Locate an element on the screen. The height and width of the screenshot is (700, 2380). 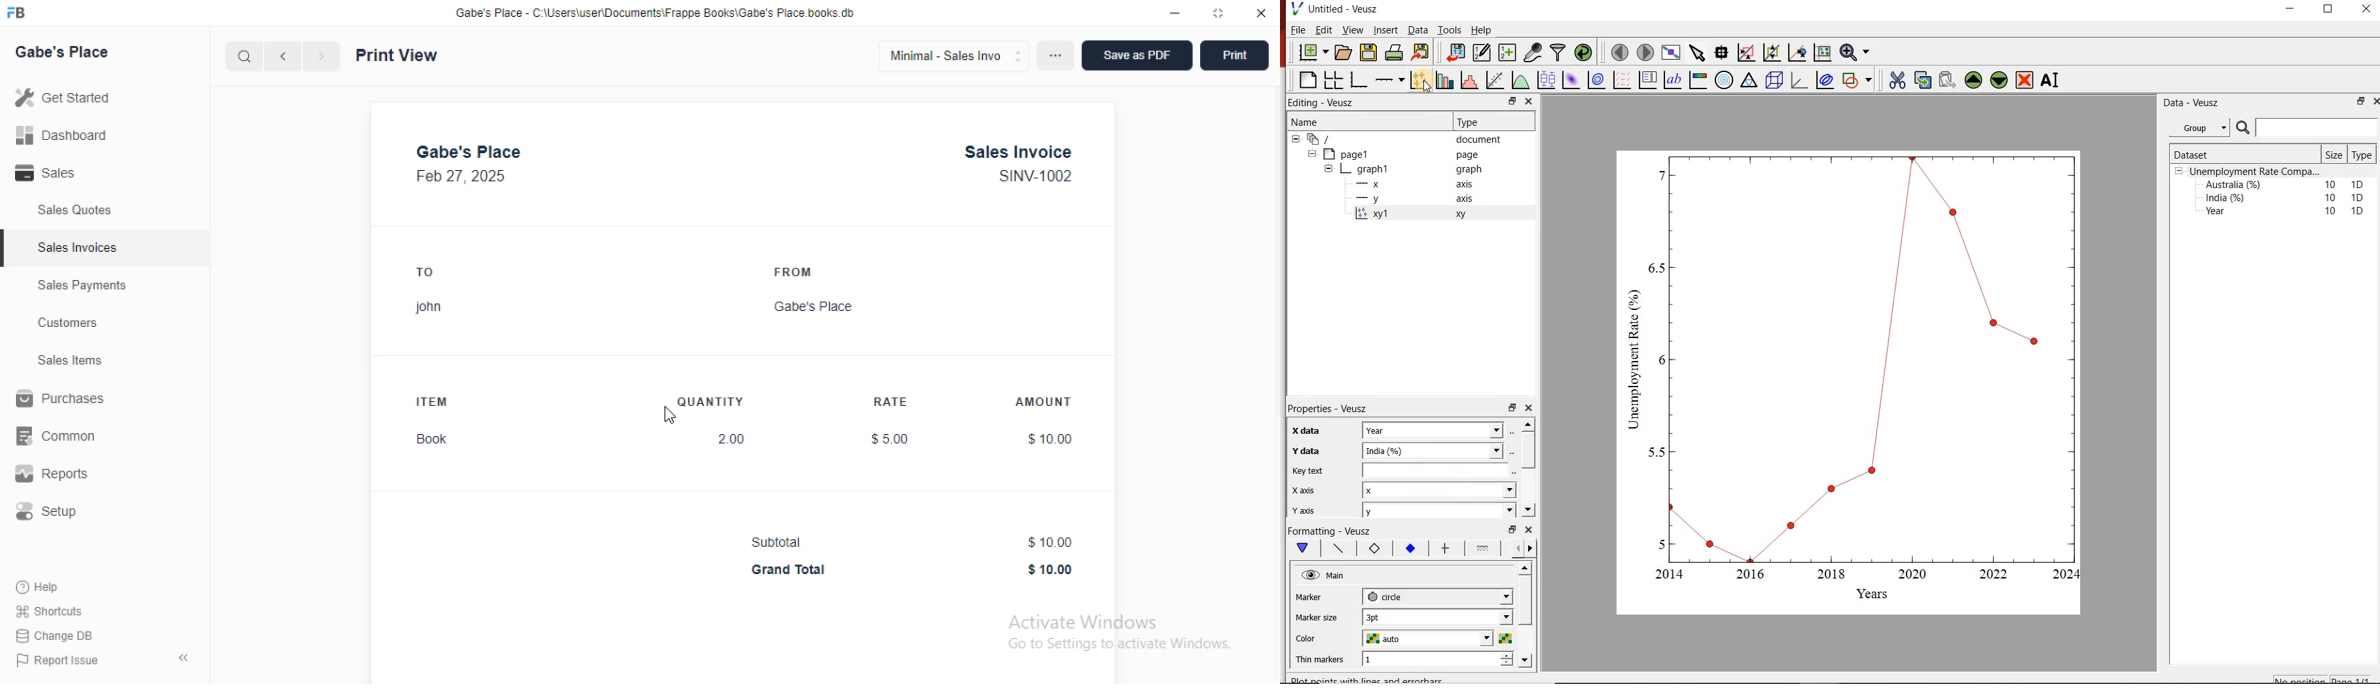
line 1 is located at coordinates (1483, 547).